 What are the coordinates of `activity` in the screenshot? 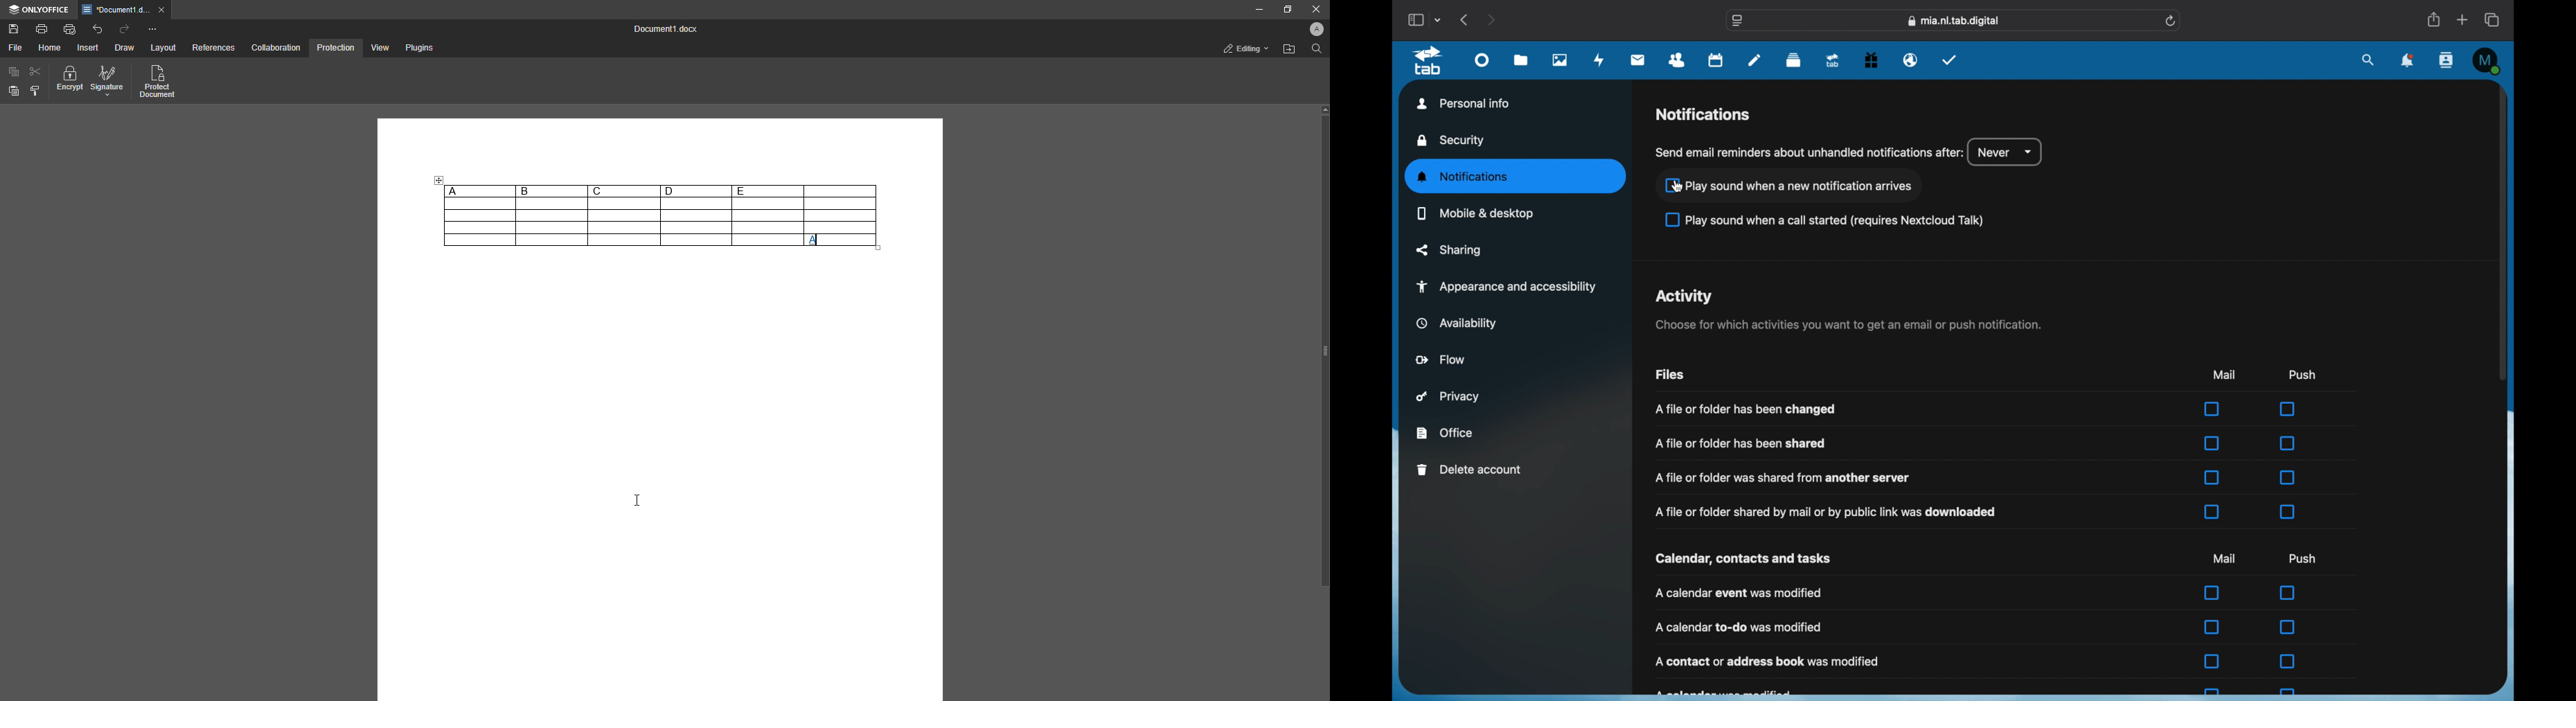 It's located at (1685, 297).